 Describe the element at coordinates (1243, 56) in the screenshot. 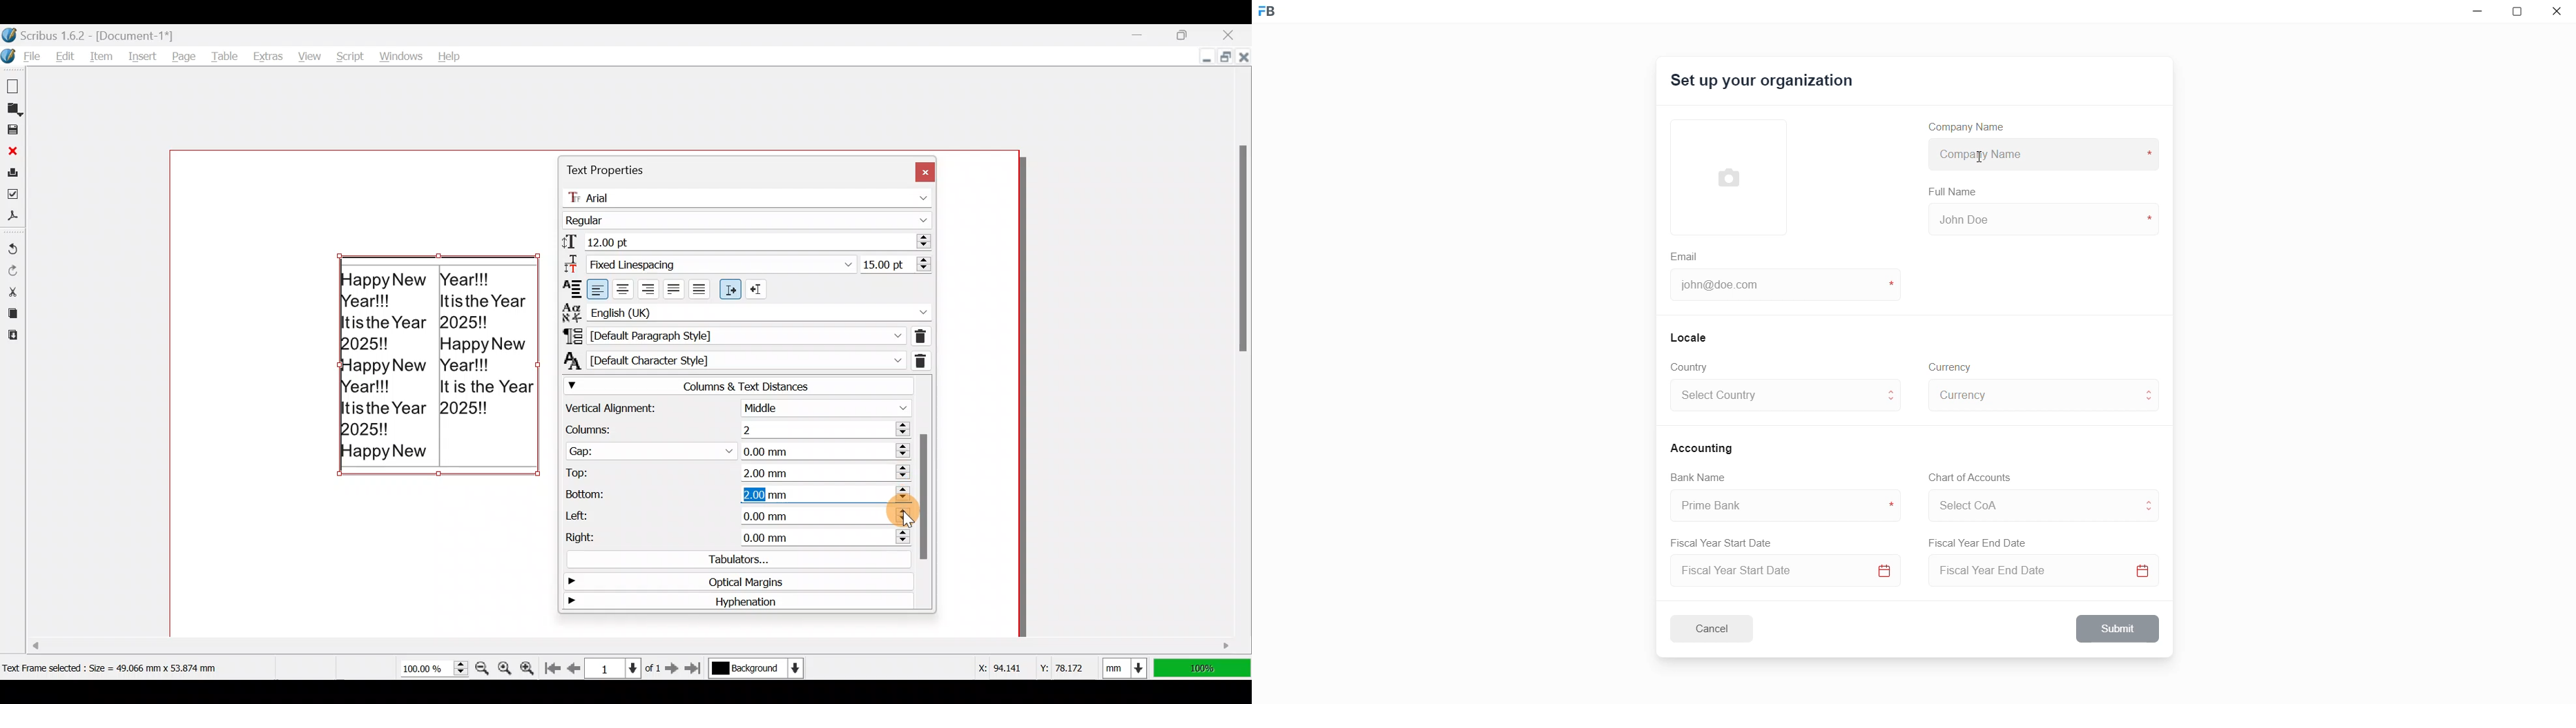

I see `Close` at that location.